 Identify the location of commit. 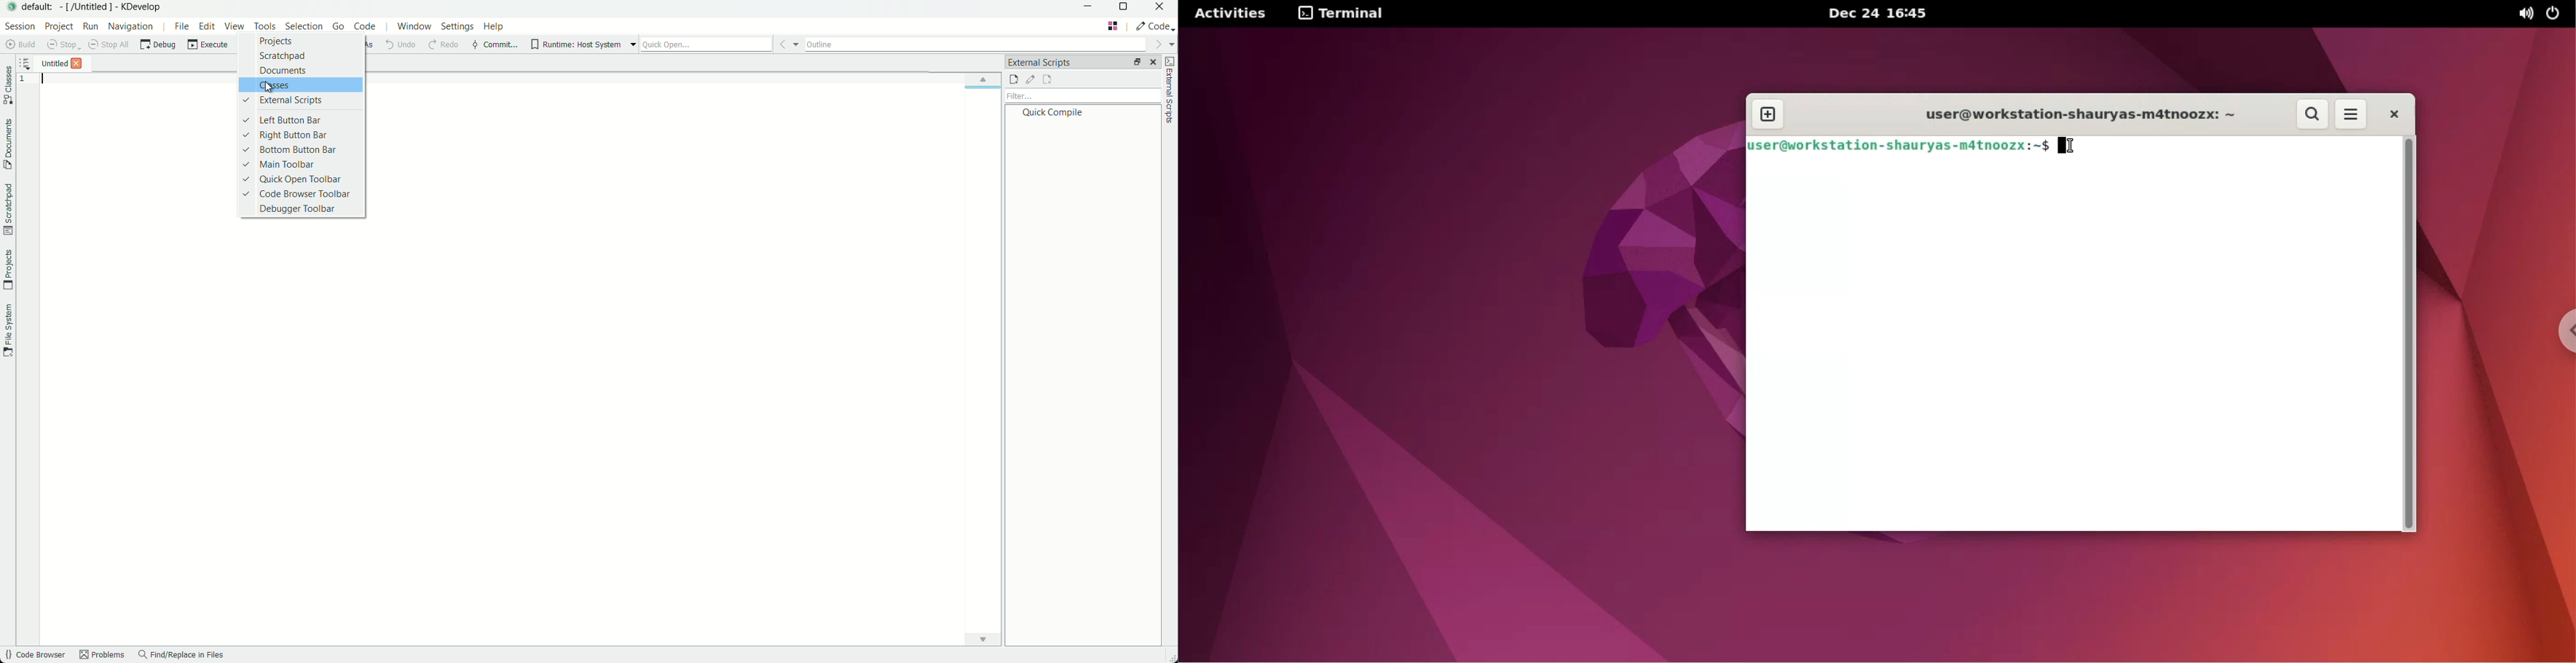
(495, 45).